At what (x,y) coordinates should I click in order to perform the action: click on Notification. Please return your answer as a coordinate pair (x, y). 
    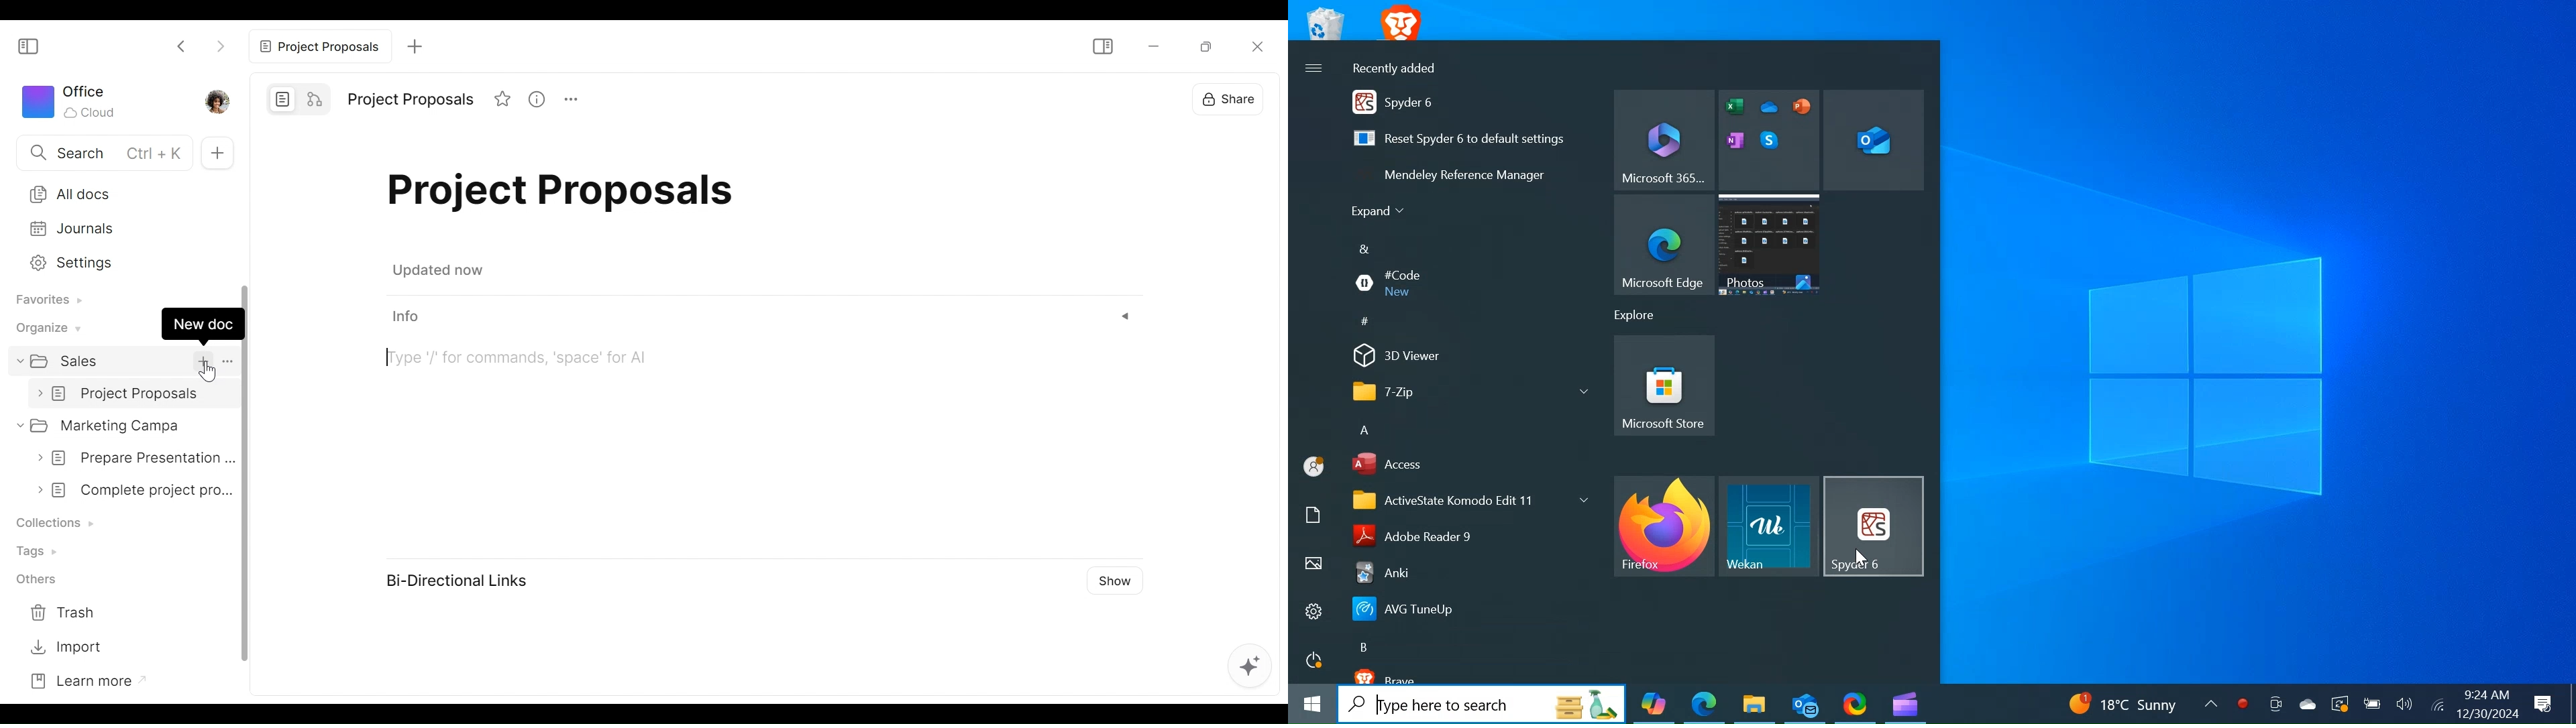
    Looking at the image, I should click on (2541, 704).